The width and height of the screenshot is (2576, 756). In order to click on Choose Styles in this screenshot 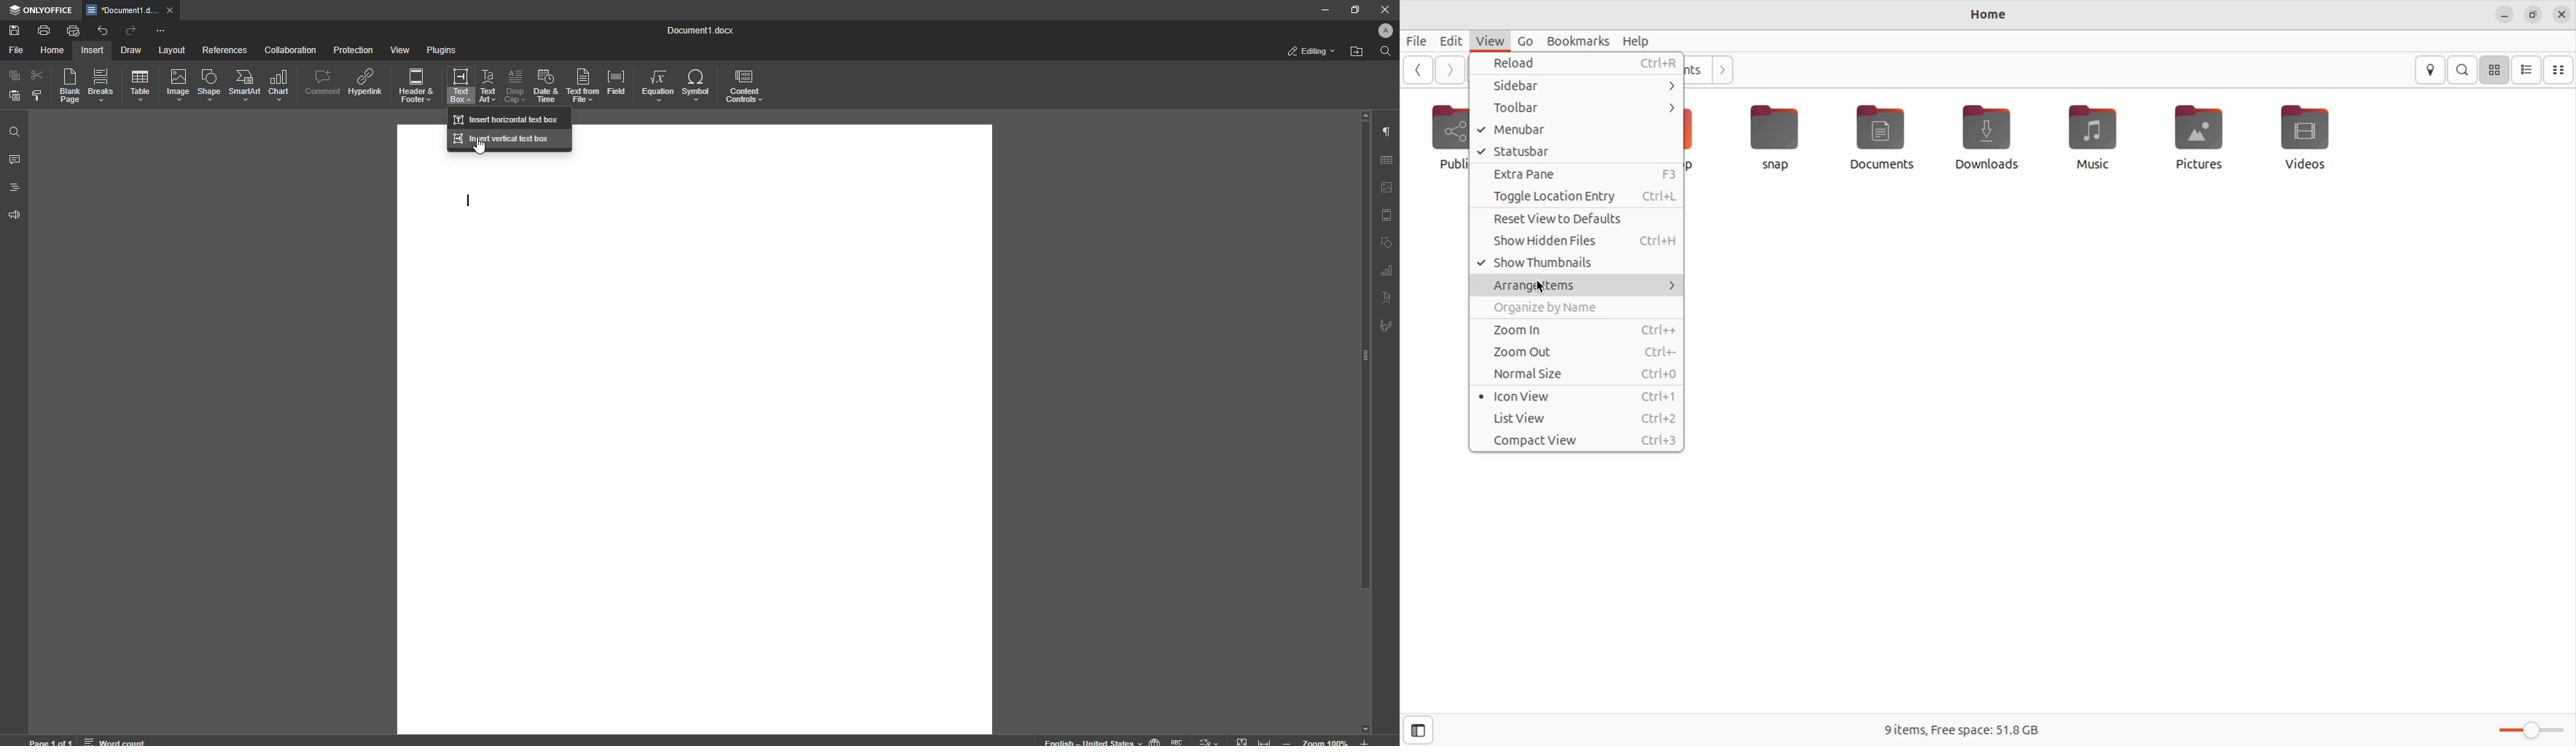, I will do `click(38, 95)`.